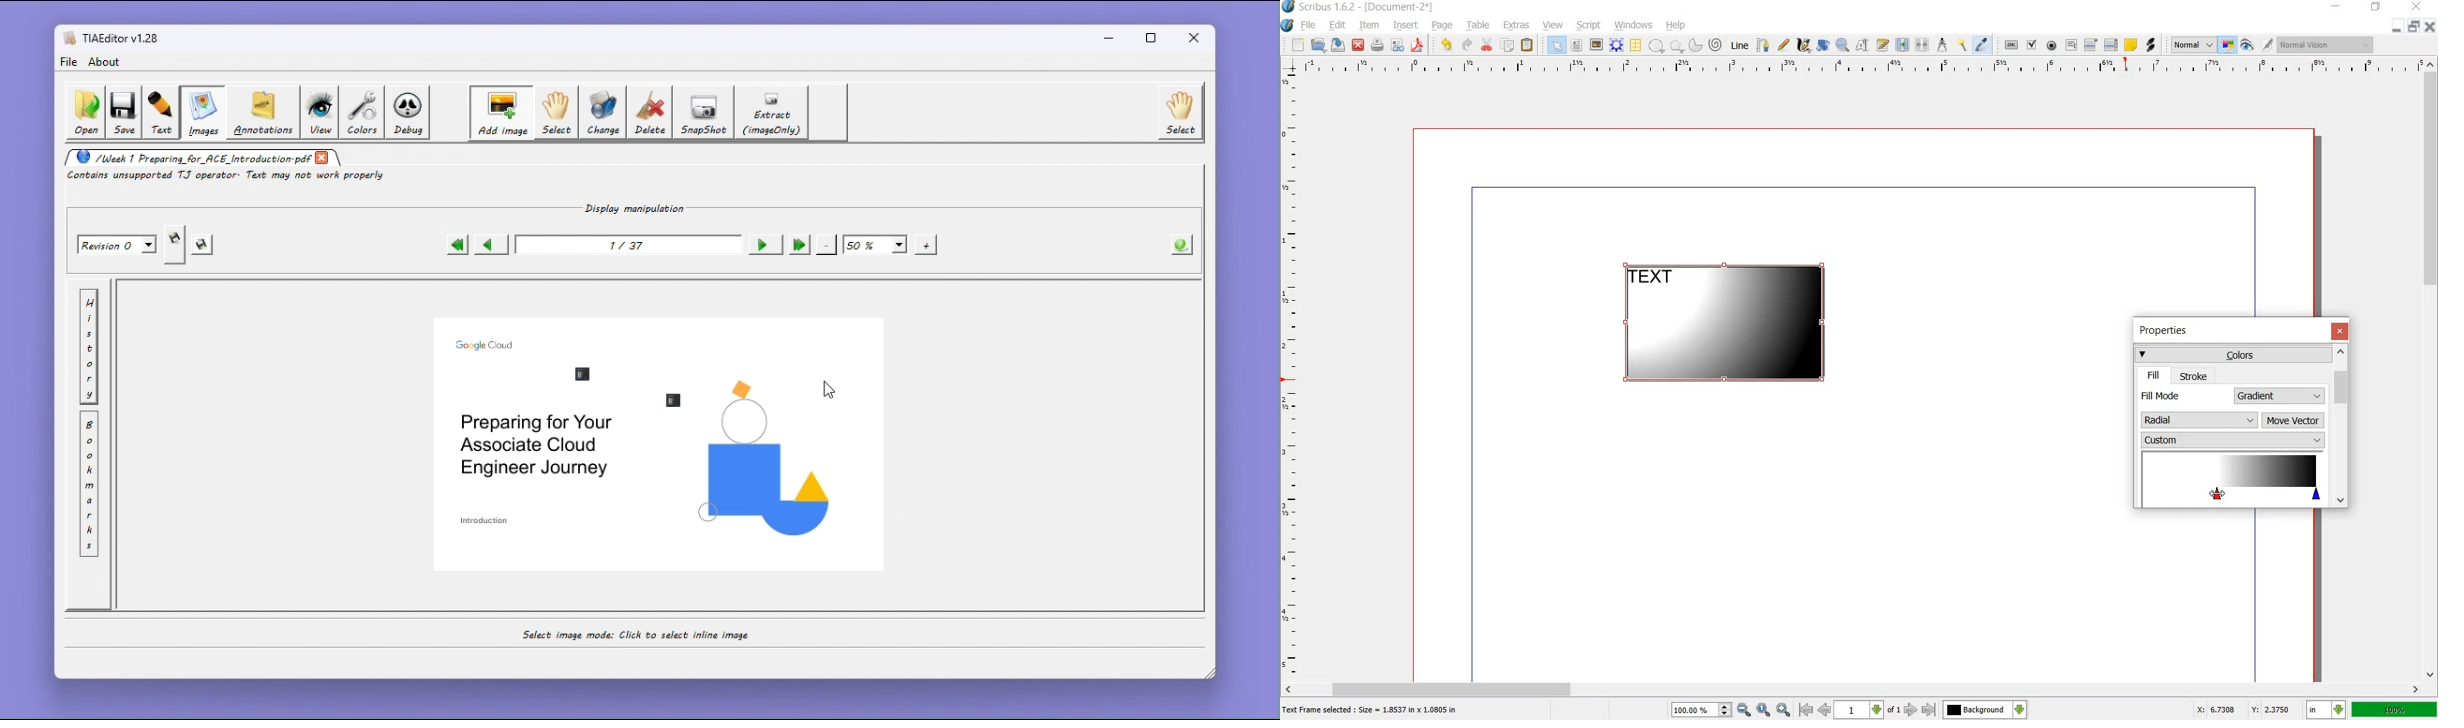  What do you see at coordinates (1803, 44) in the screenshot?
I see `calligraphic line` at bounding box center [1803, 44].